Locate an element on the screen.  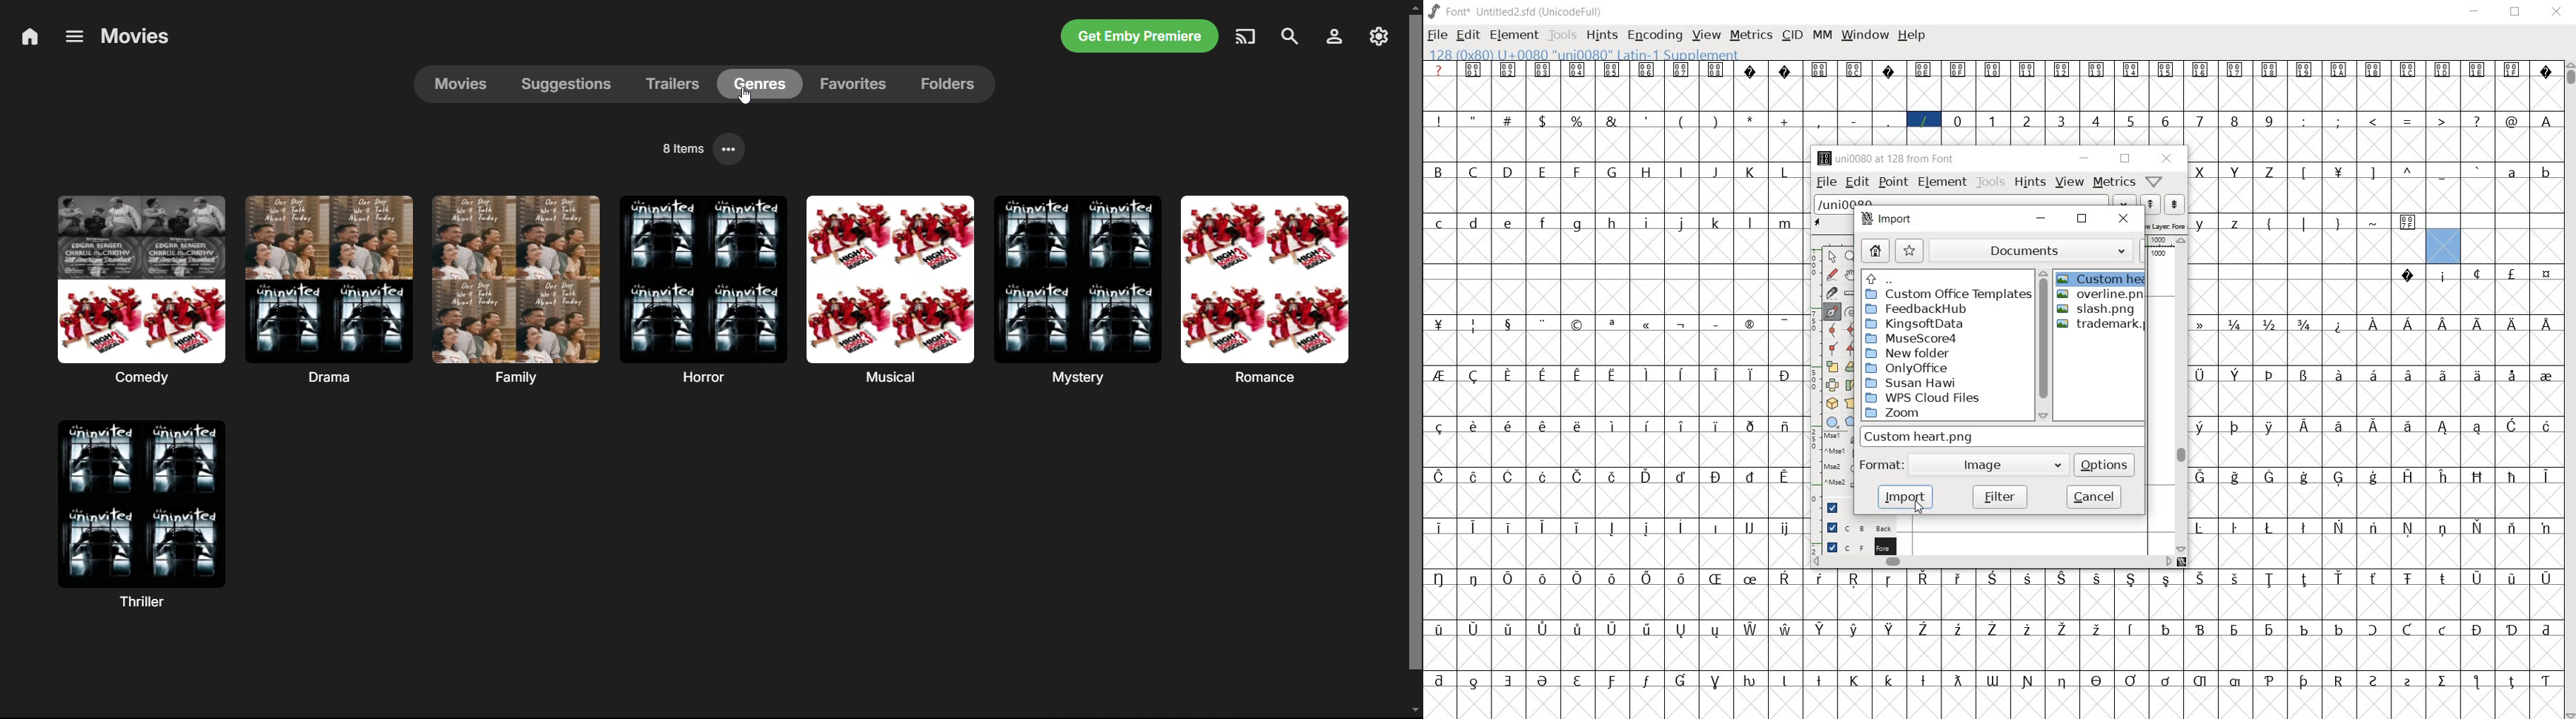
glyph is located at coordinates (1751, 579).